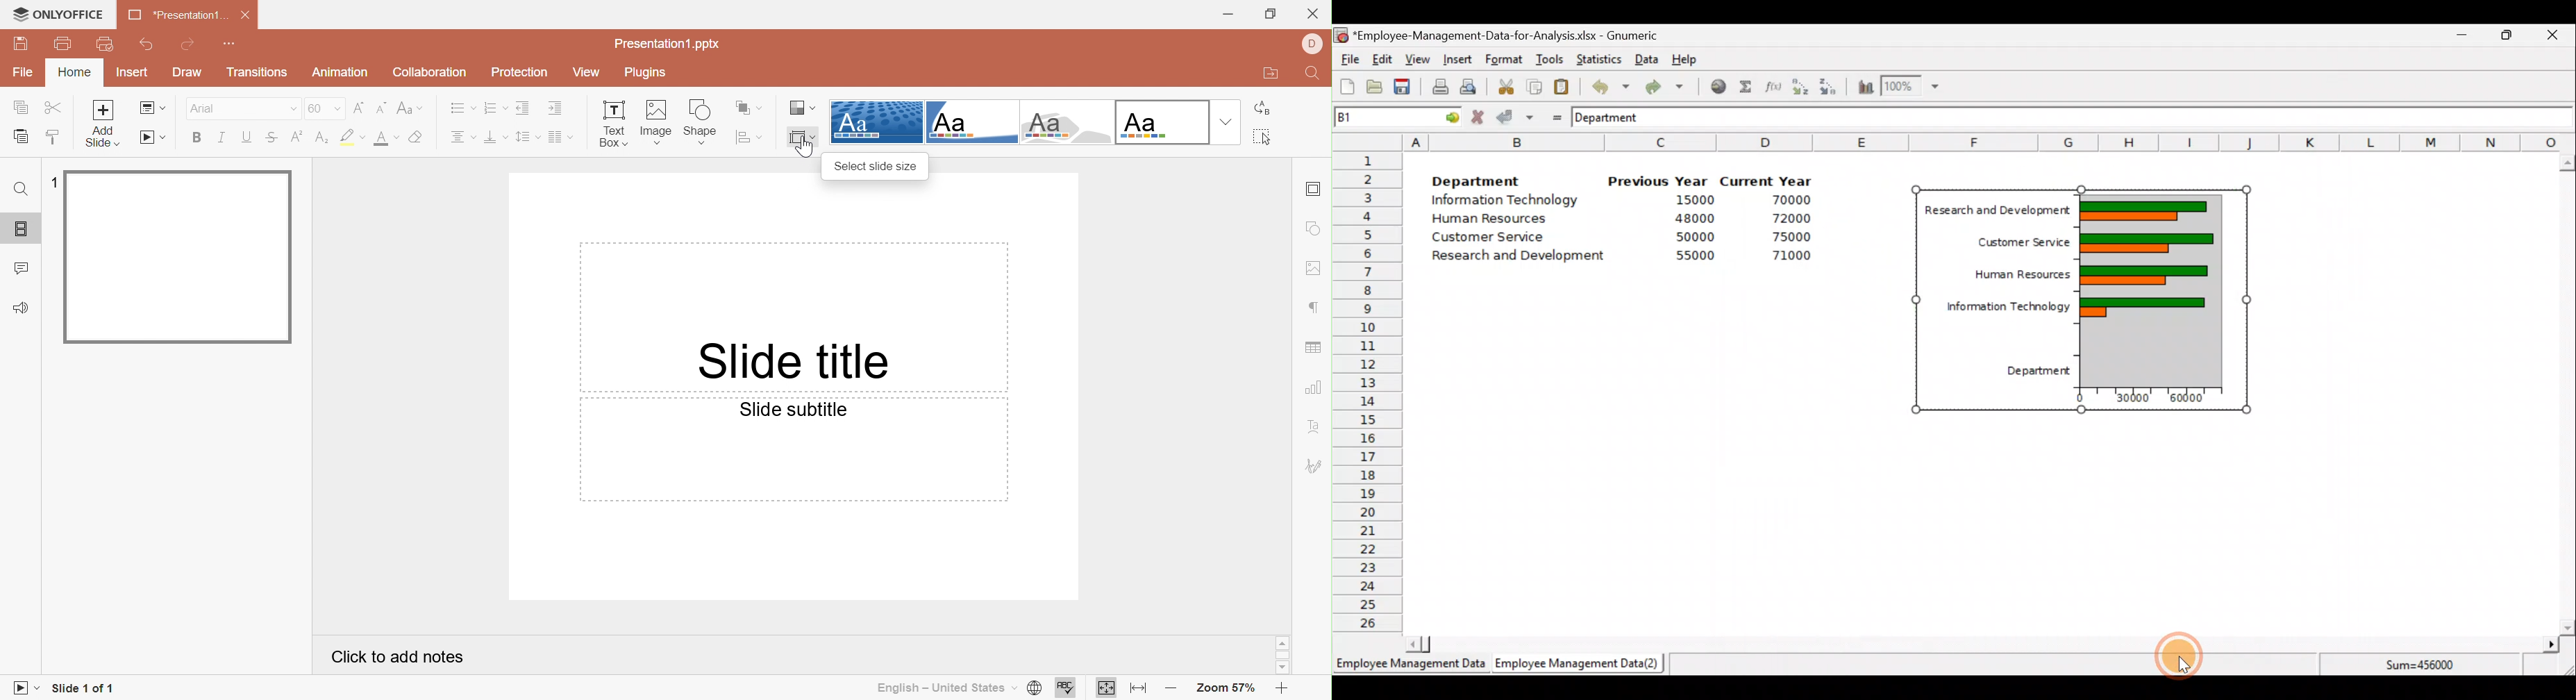 Image resolution: width=2576 pixels, height=700 pixels. Describe the element at coordinates (178, 256) in the screenshot. I see `Slide` at that location.